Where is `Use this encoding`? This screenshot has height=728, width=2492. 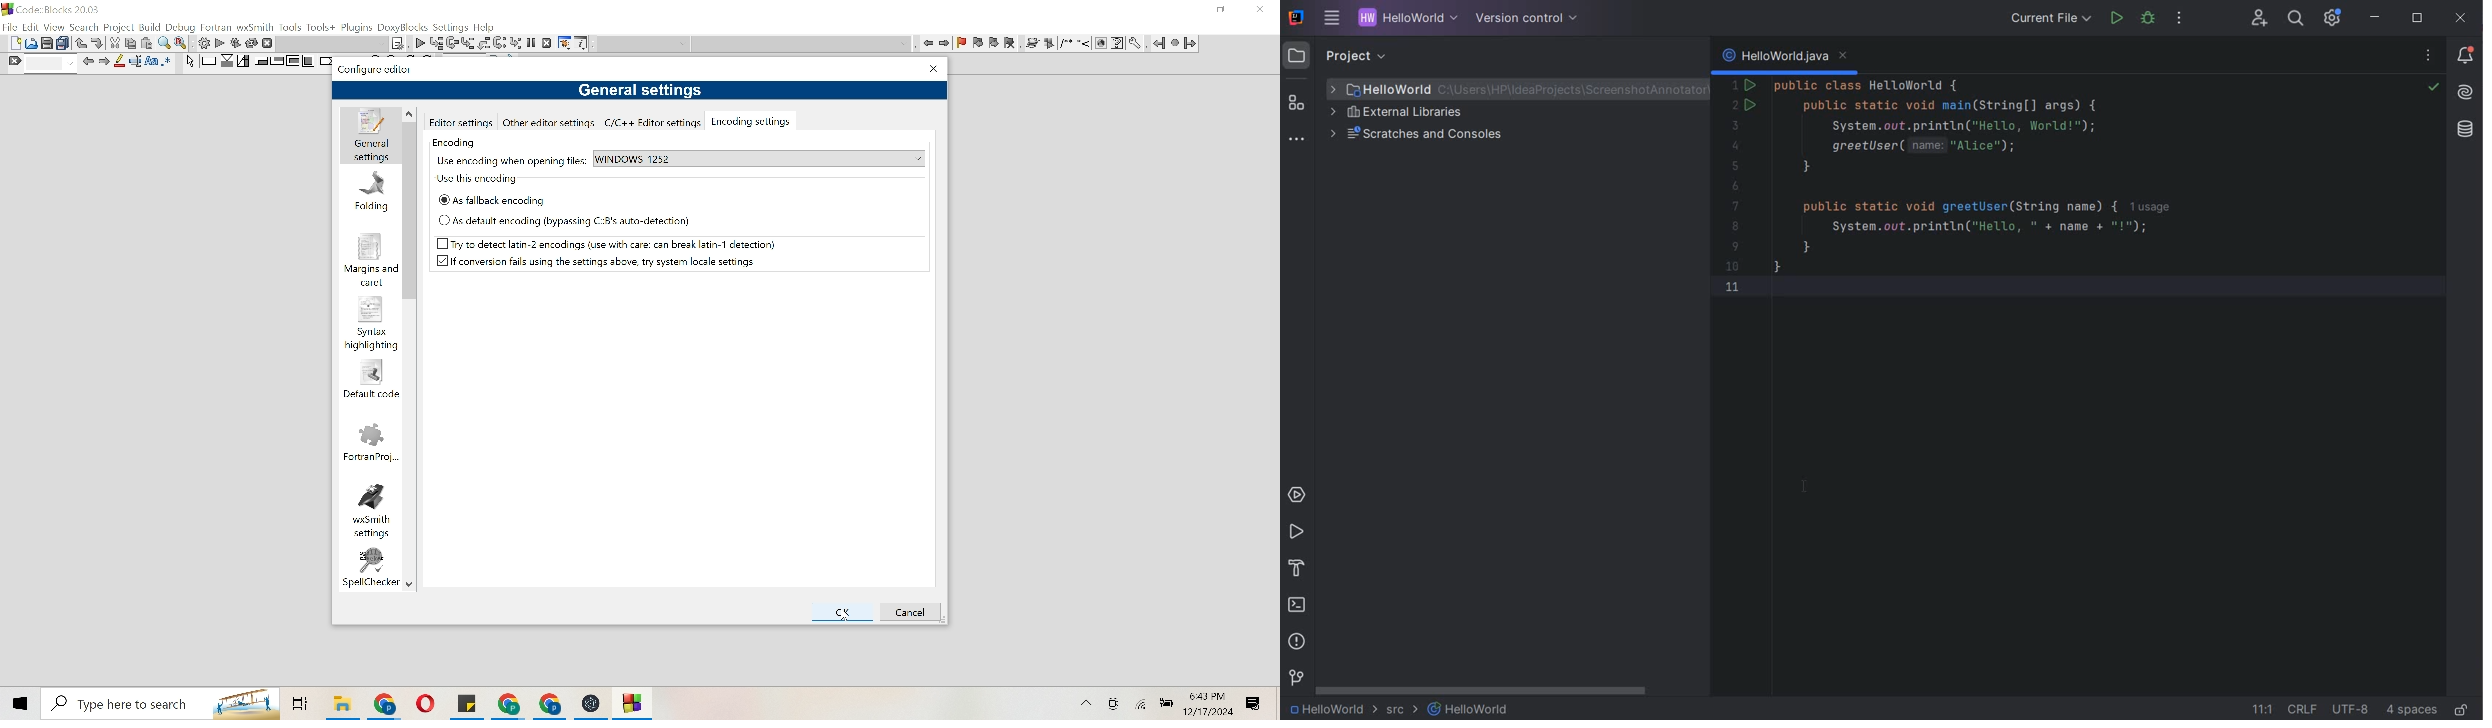 Use this encoding is located at coordinates (478, 179).